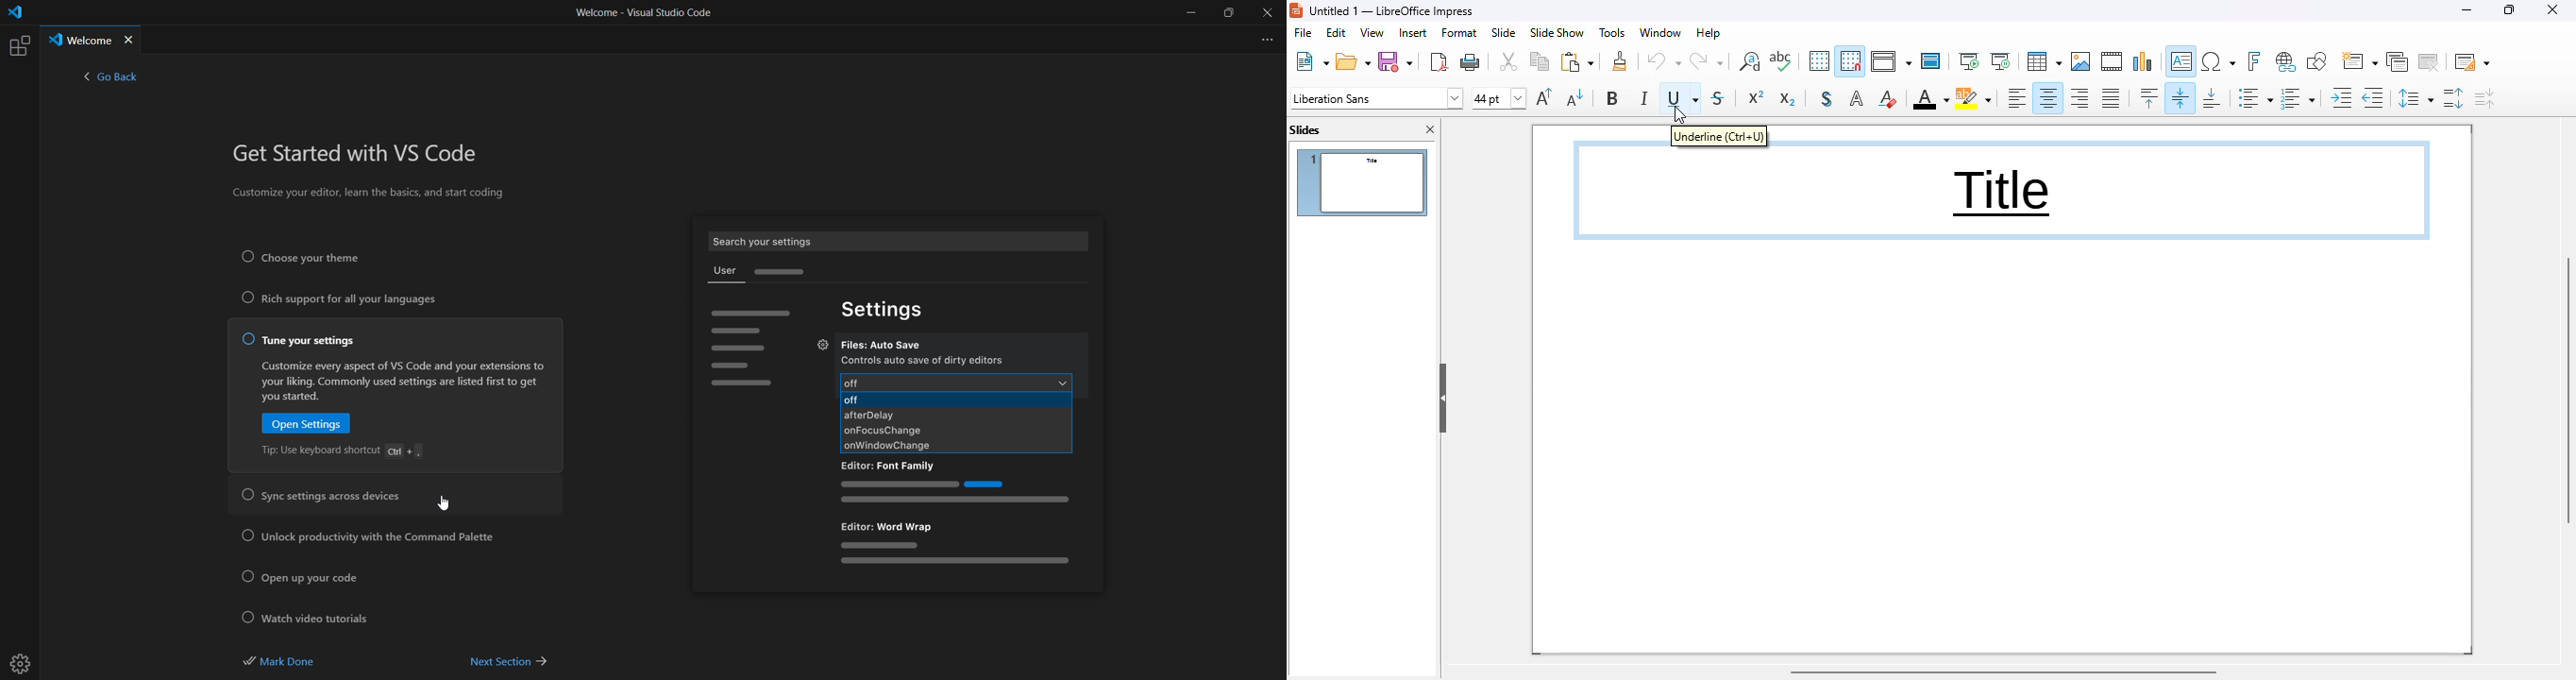  What do you see at coordinates (2298, 97) in the screenshot?
I see `toggle ordered list` at bounding box center [2298, 97].